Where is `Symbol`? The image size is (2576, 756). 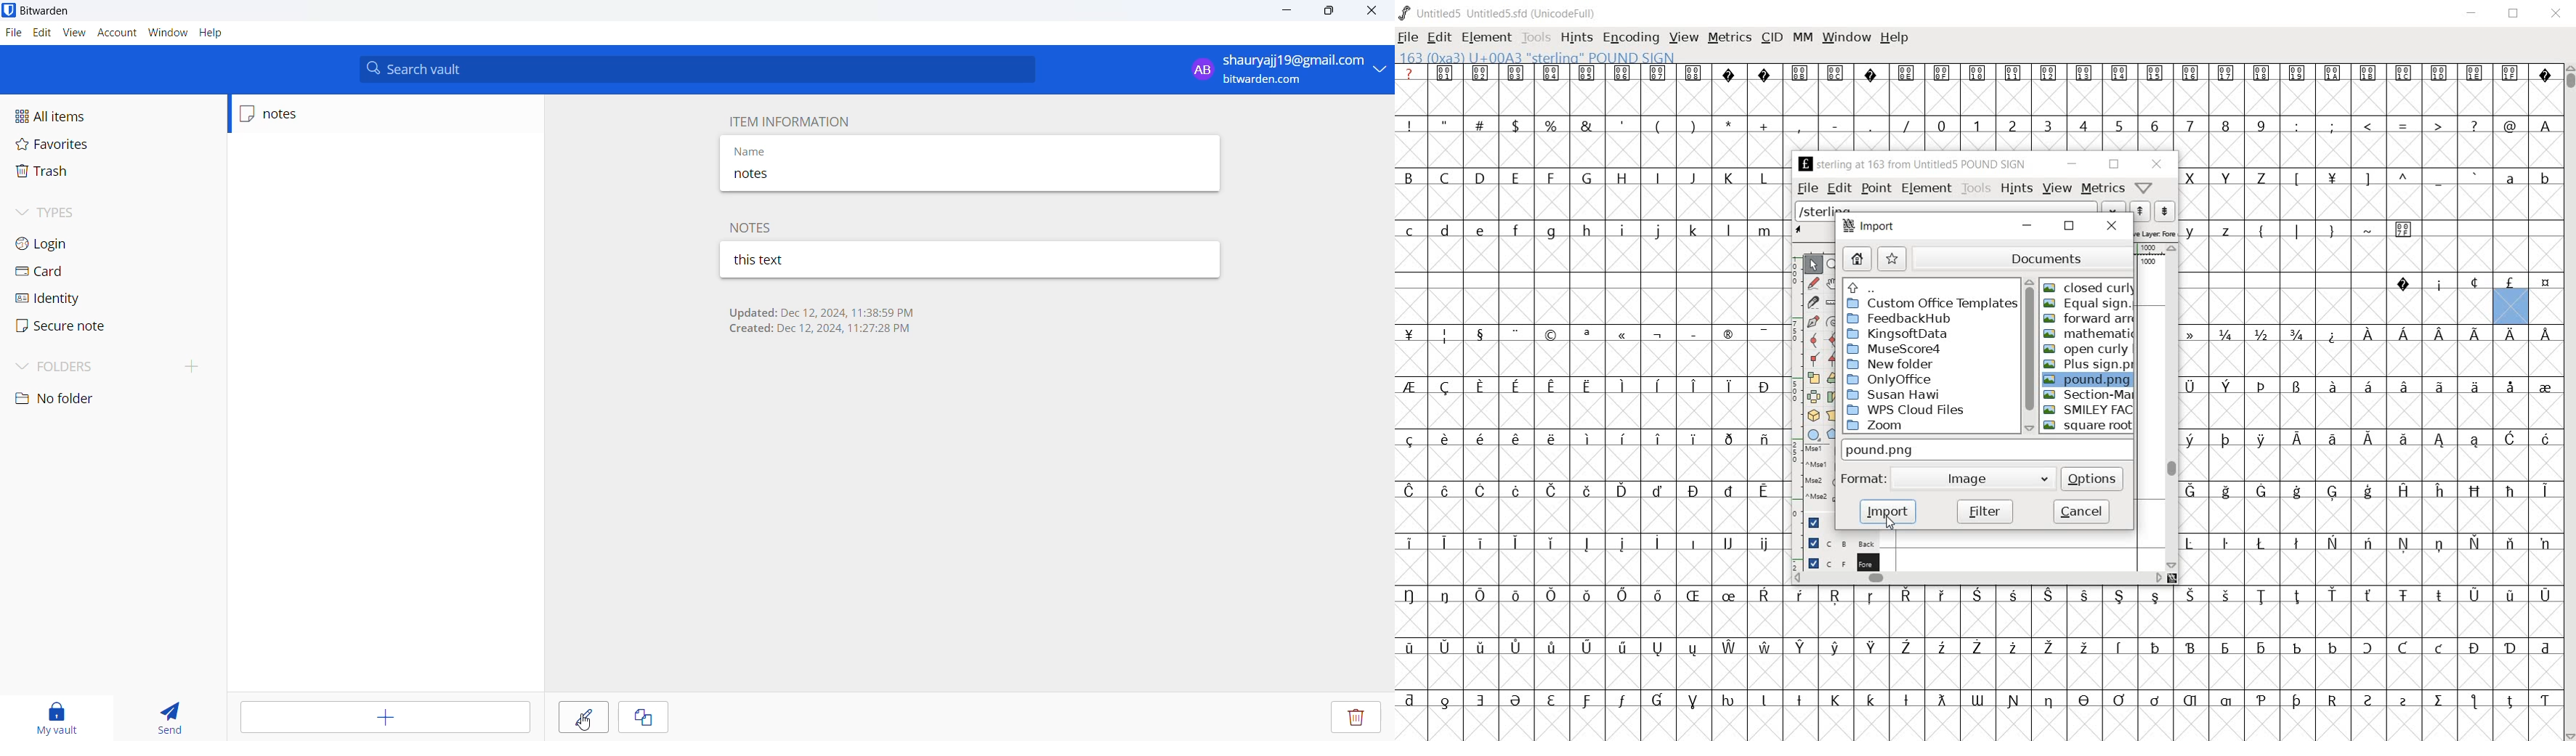
Symbol is located at coordinates (2403, 489).